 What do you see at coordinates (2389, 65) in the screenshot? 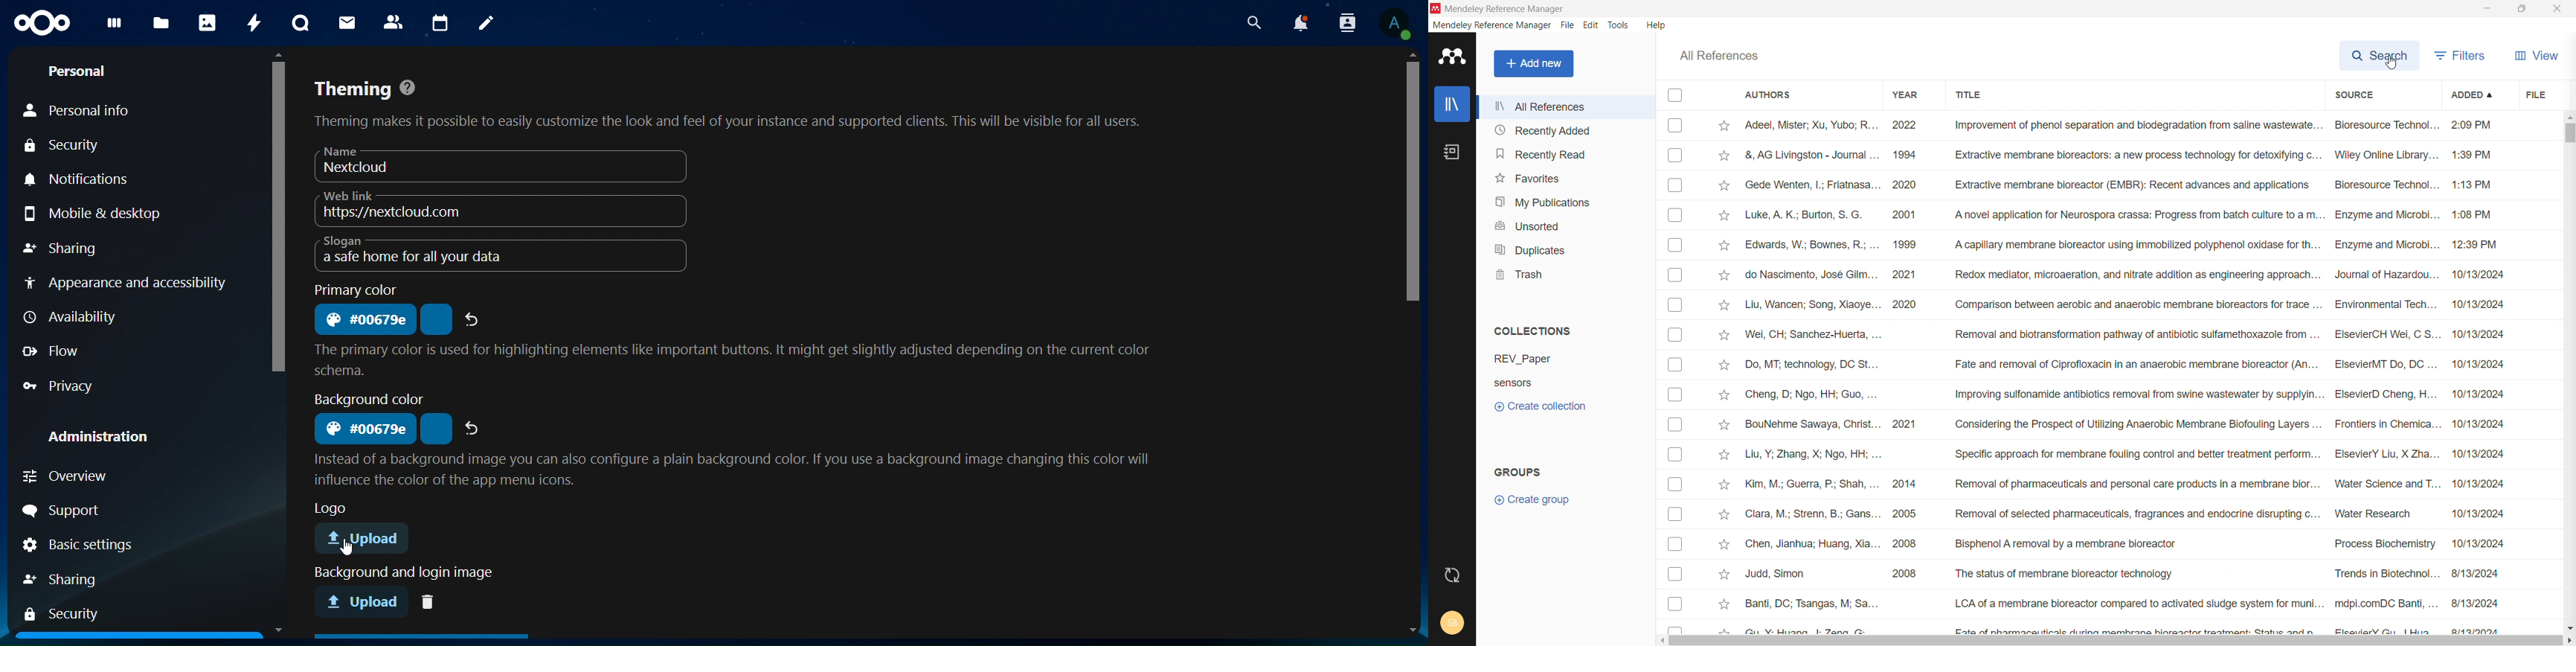
I see `cursor` at bounding box center [2389, 65].